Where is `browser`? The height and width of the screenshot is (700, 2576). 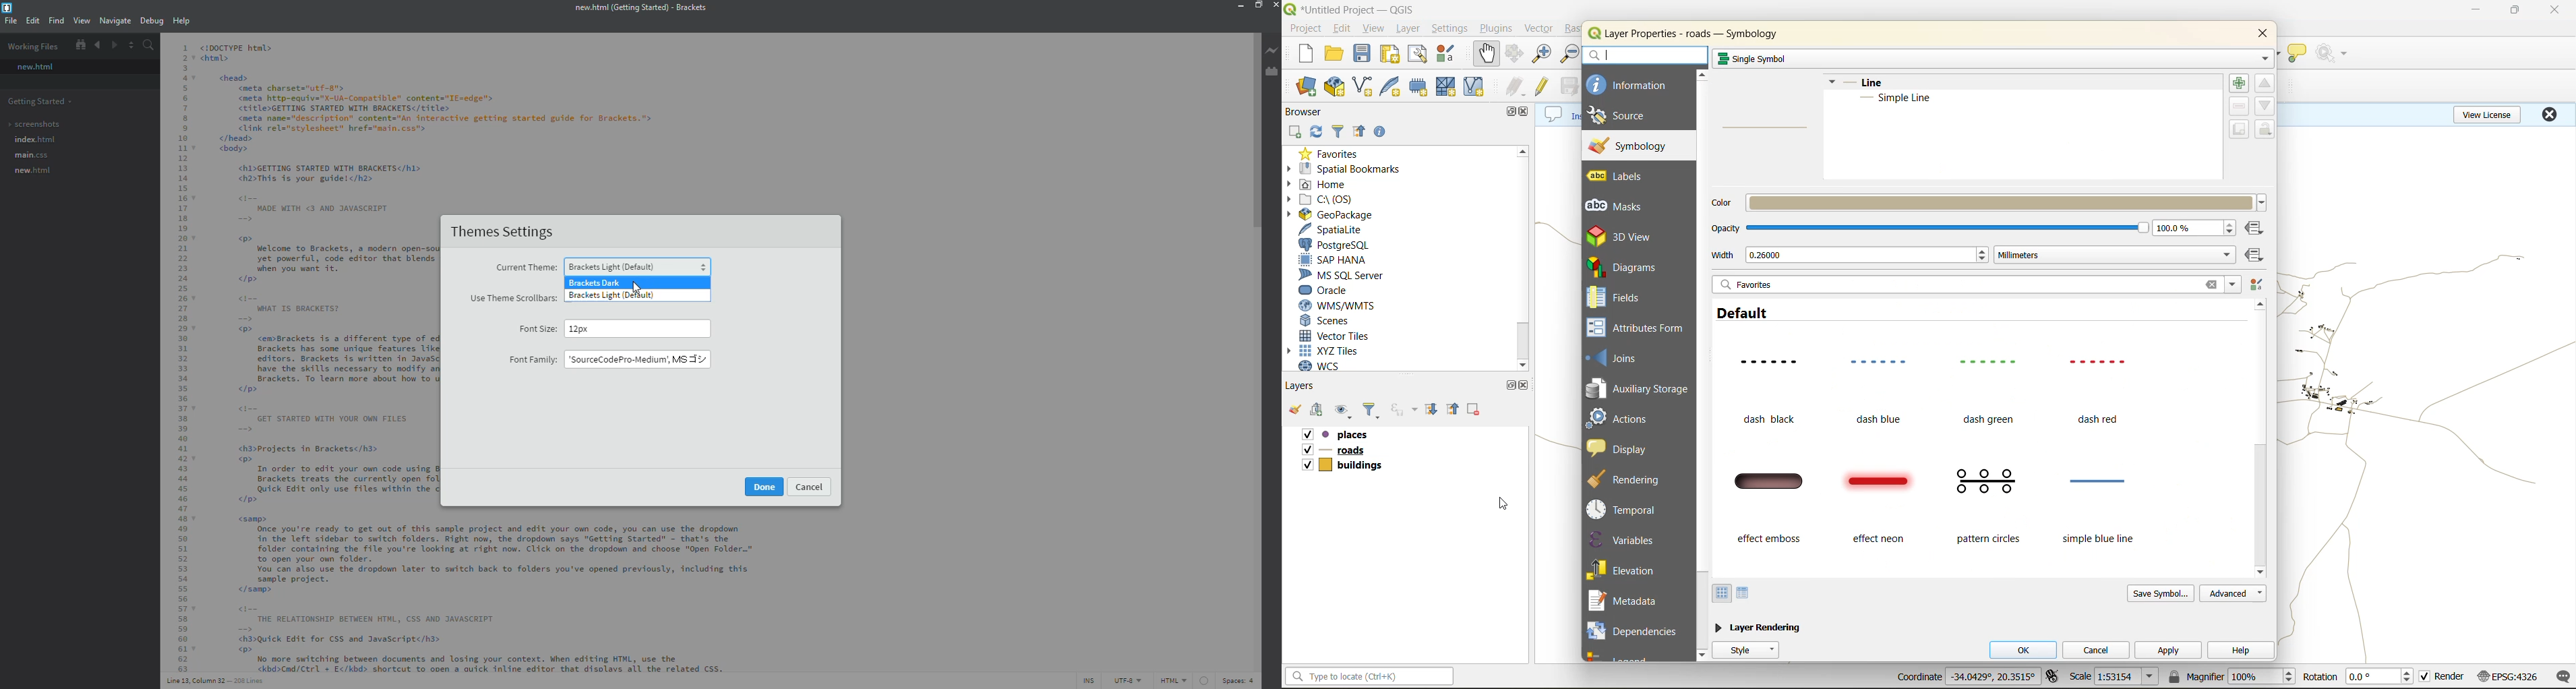 browser is located at coordinates (1309, 112).